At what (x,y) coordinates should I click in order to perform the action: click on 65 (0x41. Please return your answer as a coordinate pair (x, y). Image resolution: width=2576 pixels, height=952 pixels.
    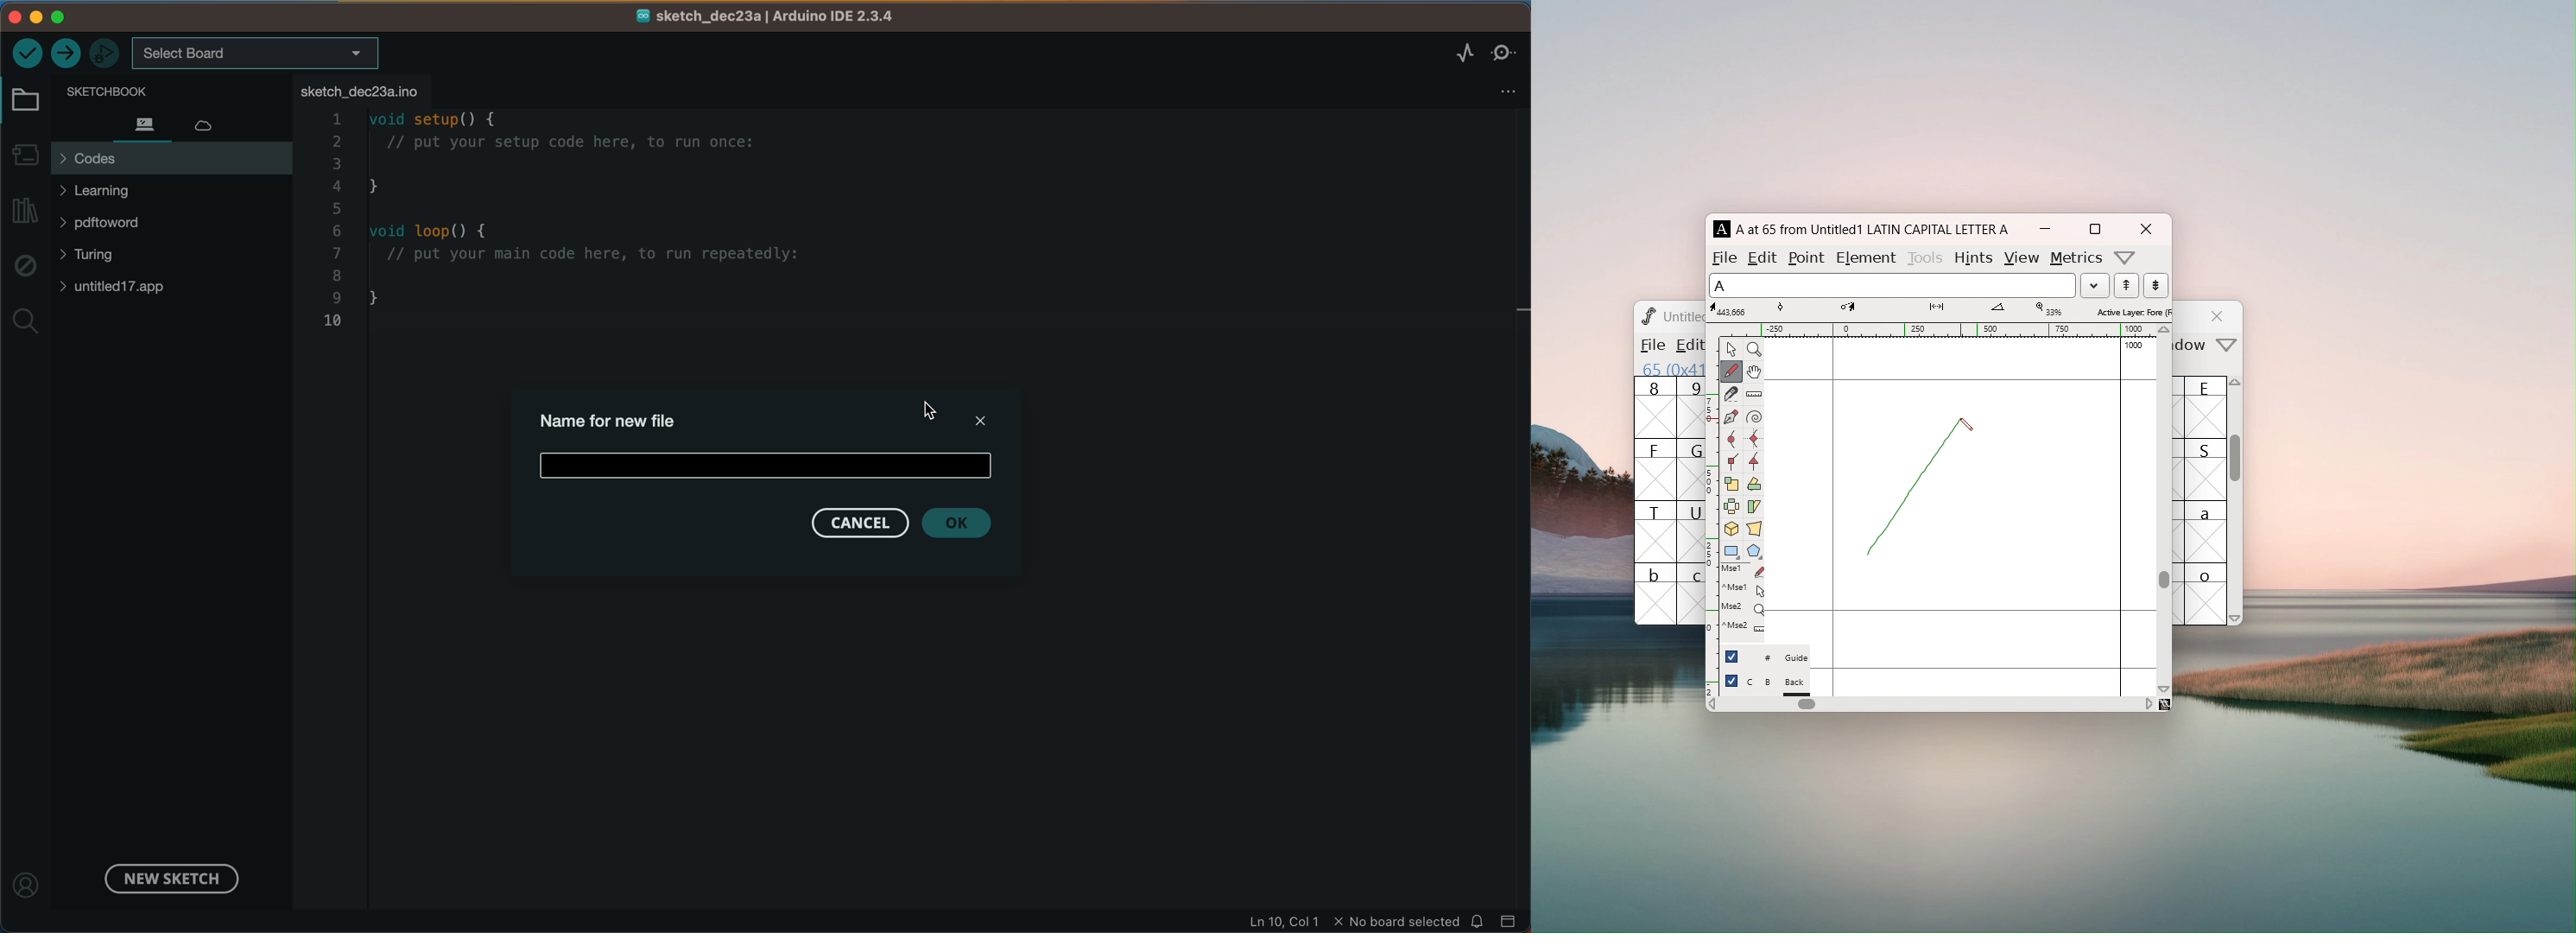
    Looking at the image, I should click on (1669, 368).